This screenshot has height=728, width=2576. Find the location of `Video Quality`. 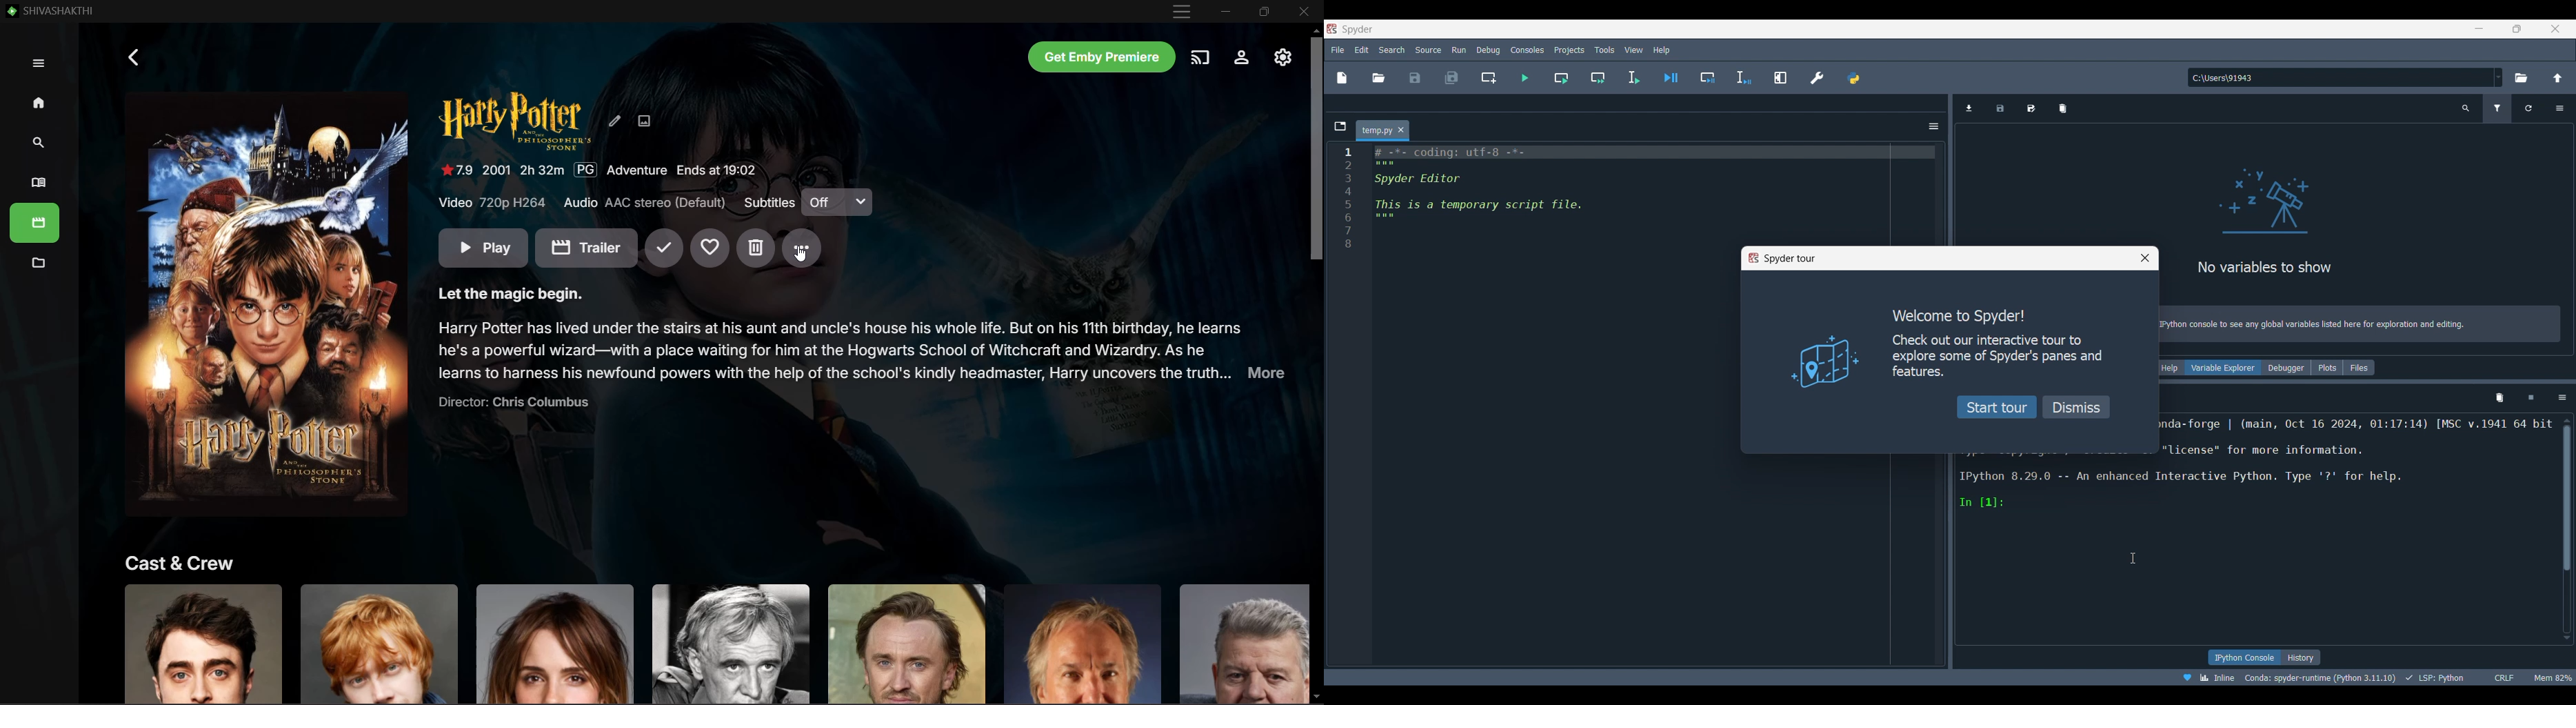

Video Quality is located at coordinates (494, 202).